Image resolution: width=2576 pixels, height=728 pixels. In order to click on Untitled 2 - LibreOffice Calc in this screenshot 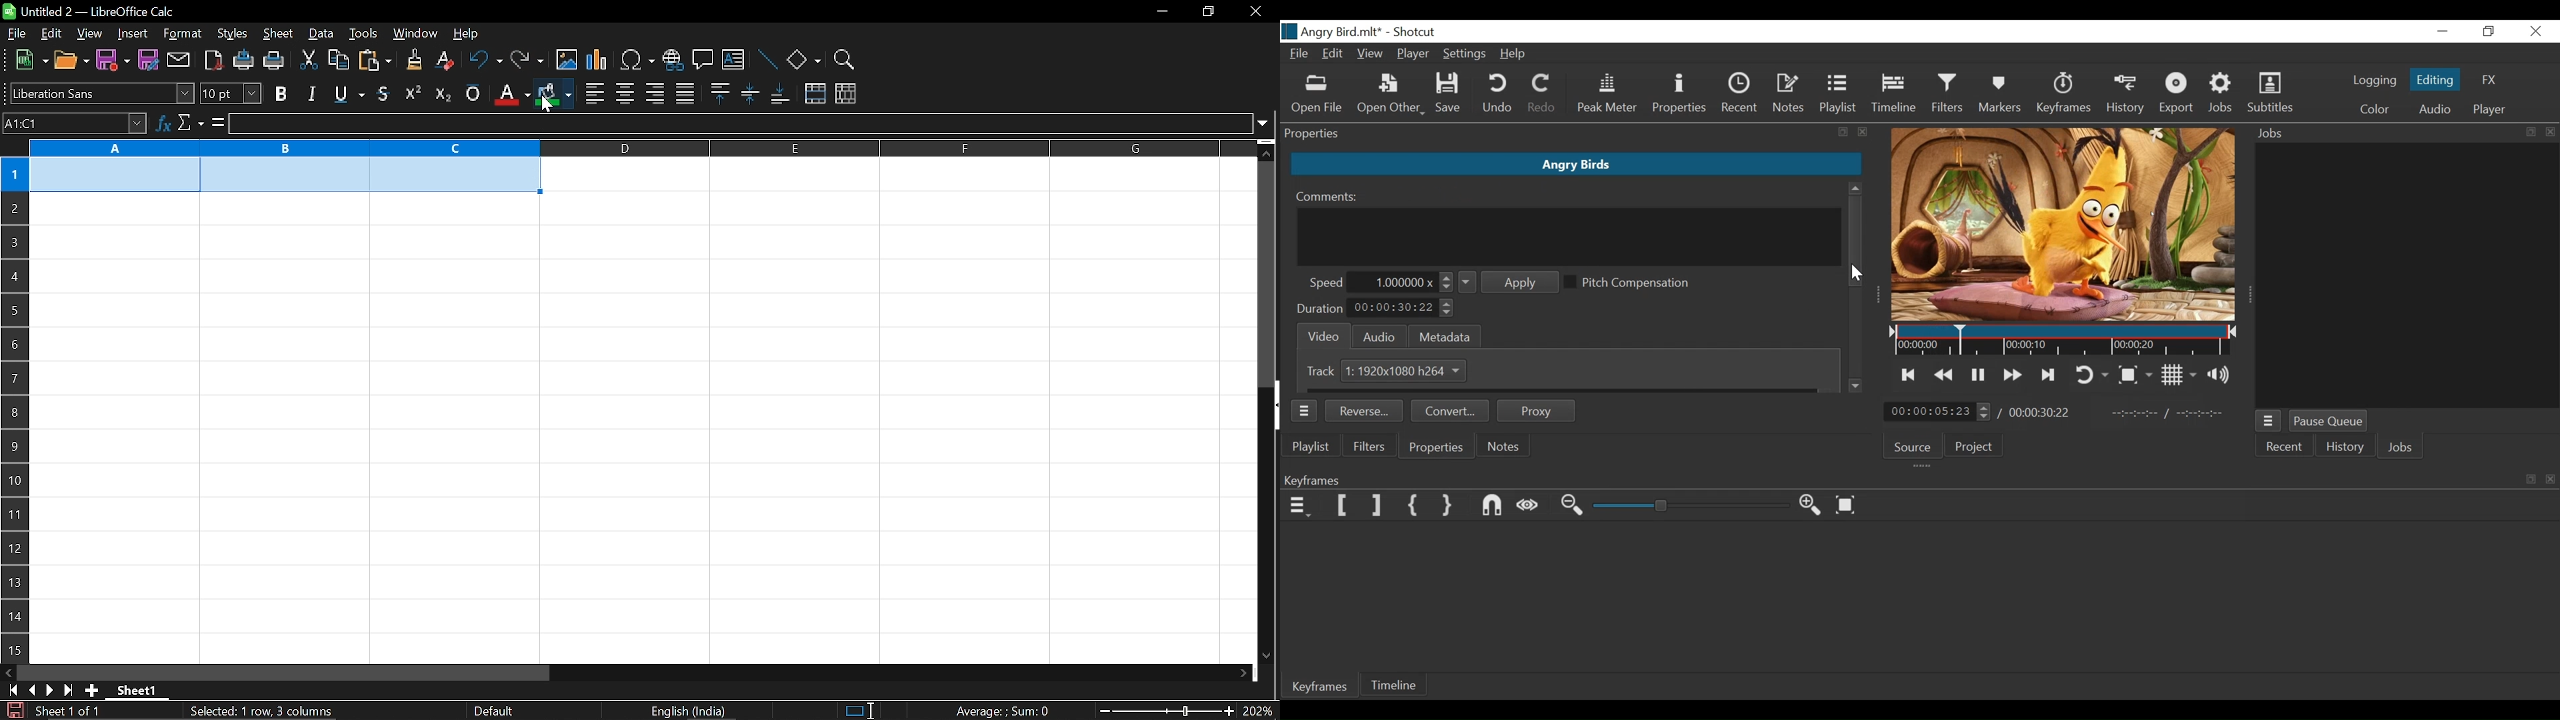, I will do `click(90, 11)`.